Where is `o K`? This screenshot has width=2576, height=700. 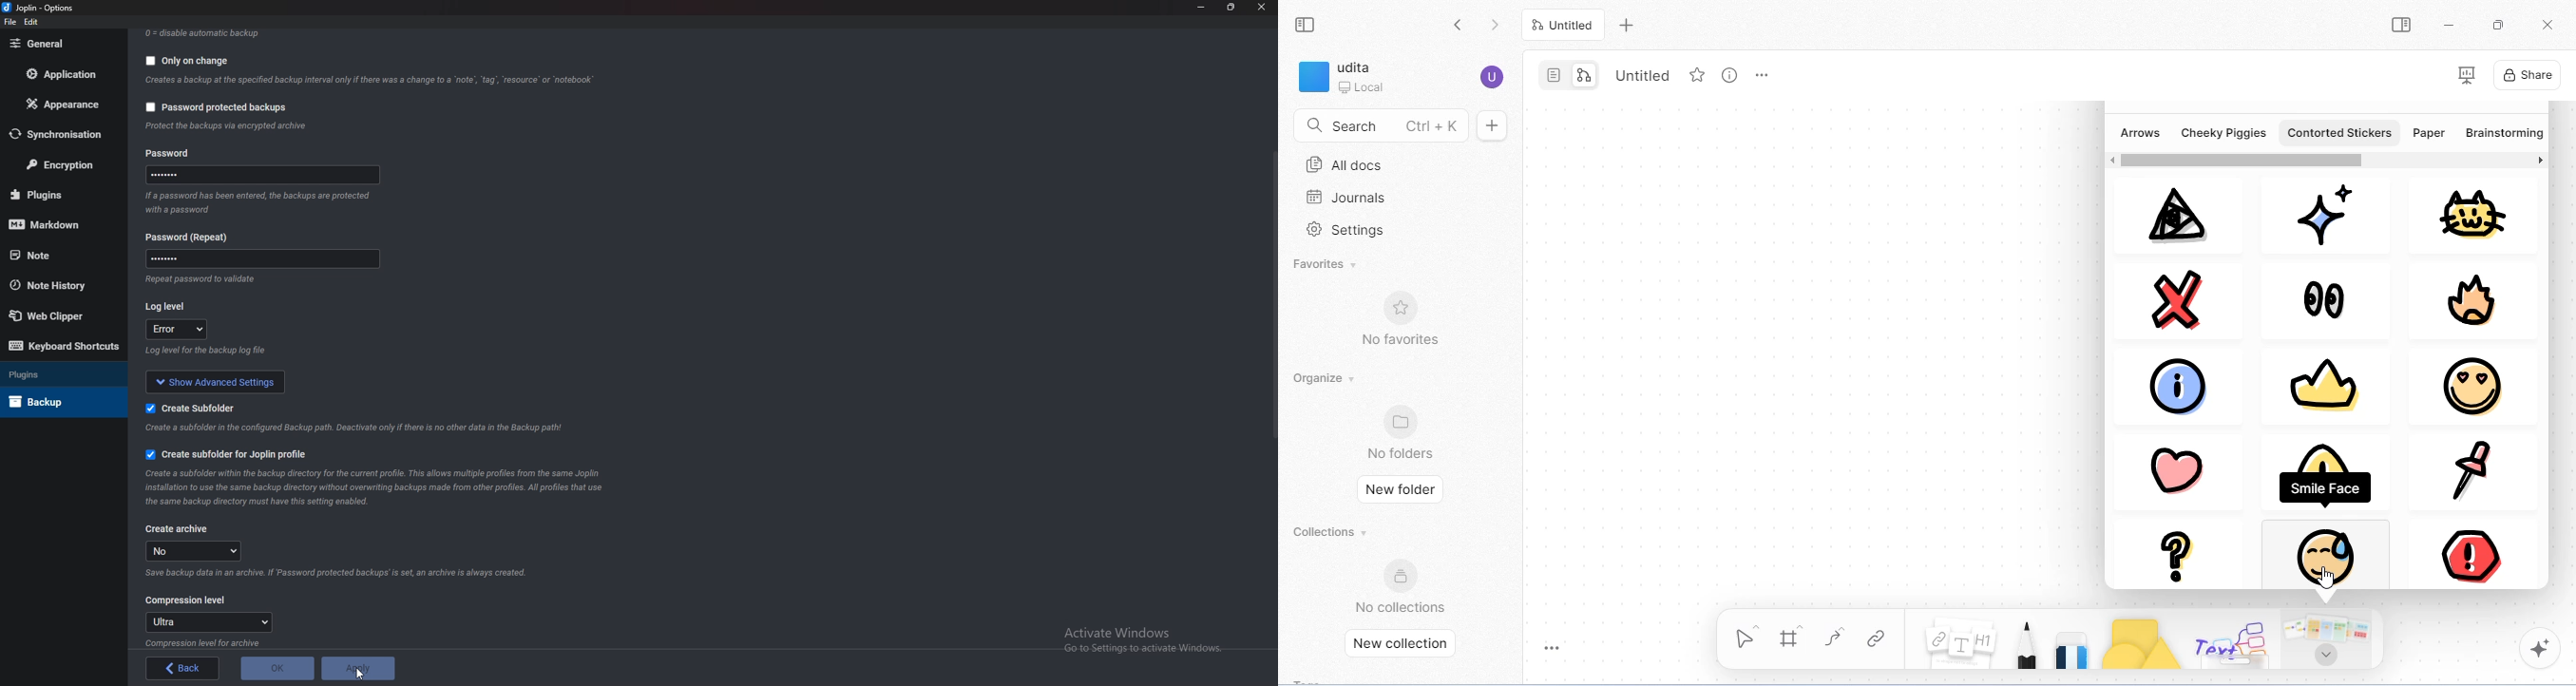 o K is located at coordinates (278, 668).